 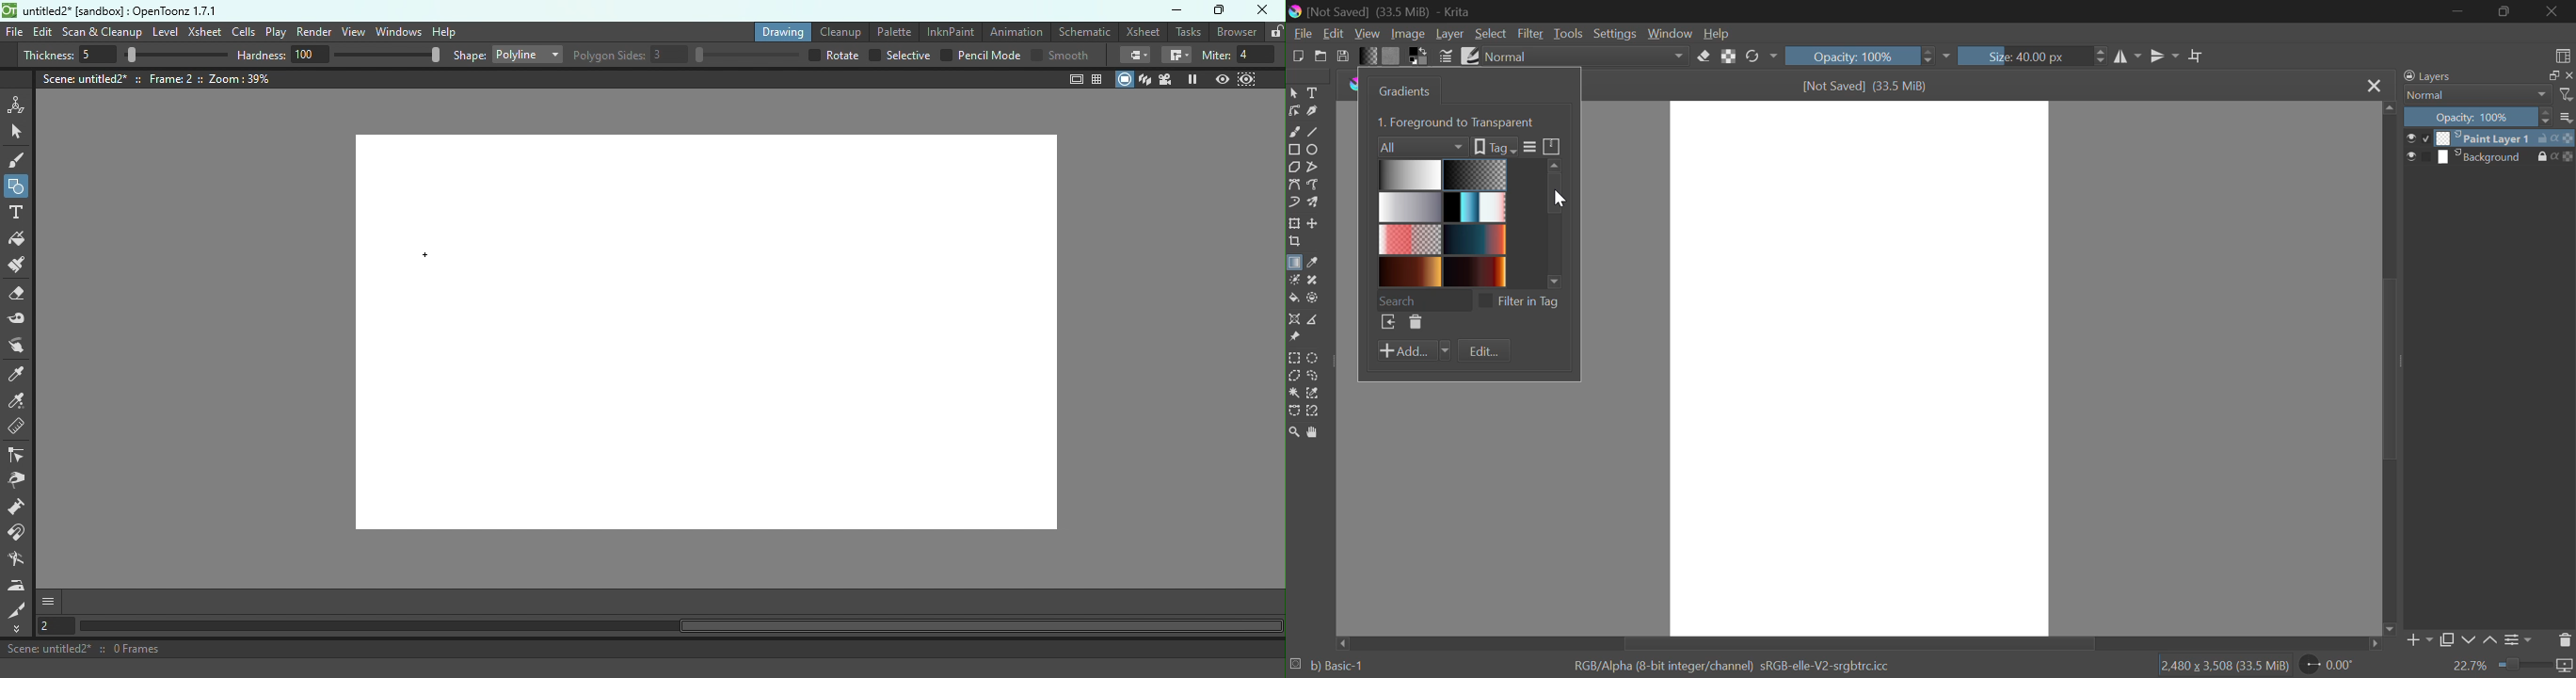 I want to click on Zoom, so click(x=1294, y=432).